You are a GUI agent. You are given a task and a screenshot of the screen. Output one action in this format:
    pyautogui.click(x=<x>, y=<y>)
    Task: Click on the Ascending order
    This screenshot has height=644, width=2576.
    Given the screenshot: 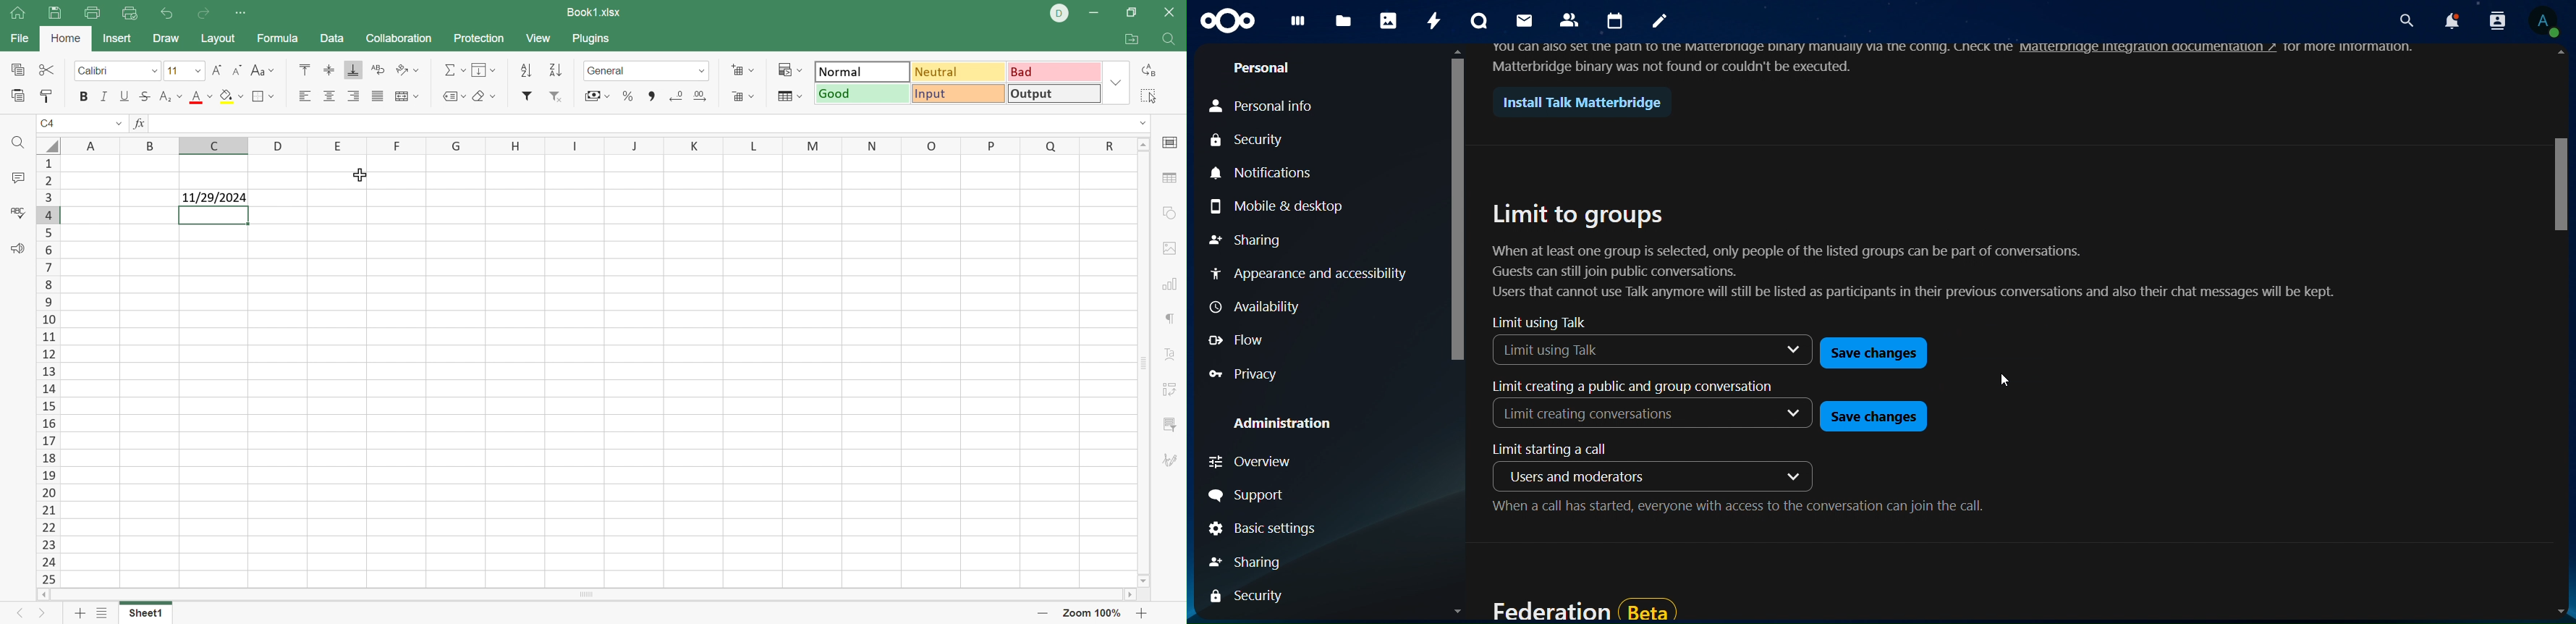 What is the action you would take?
    pyautogui.click(x=527, y=69)
    